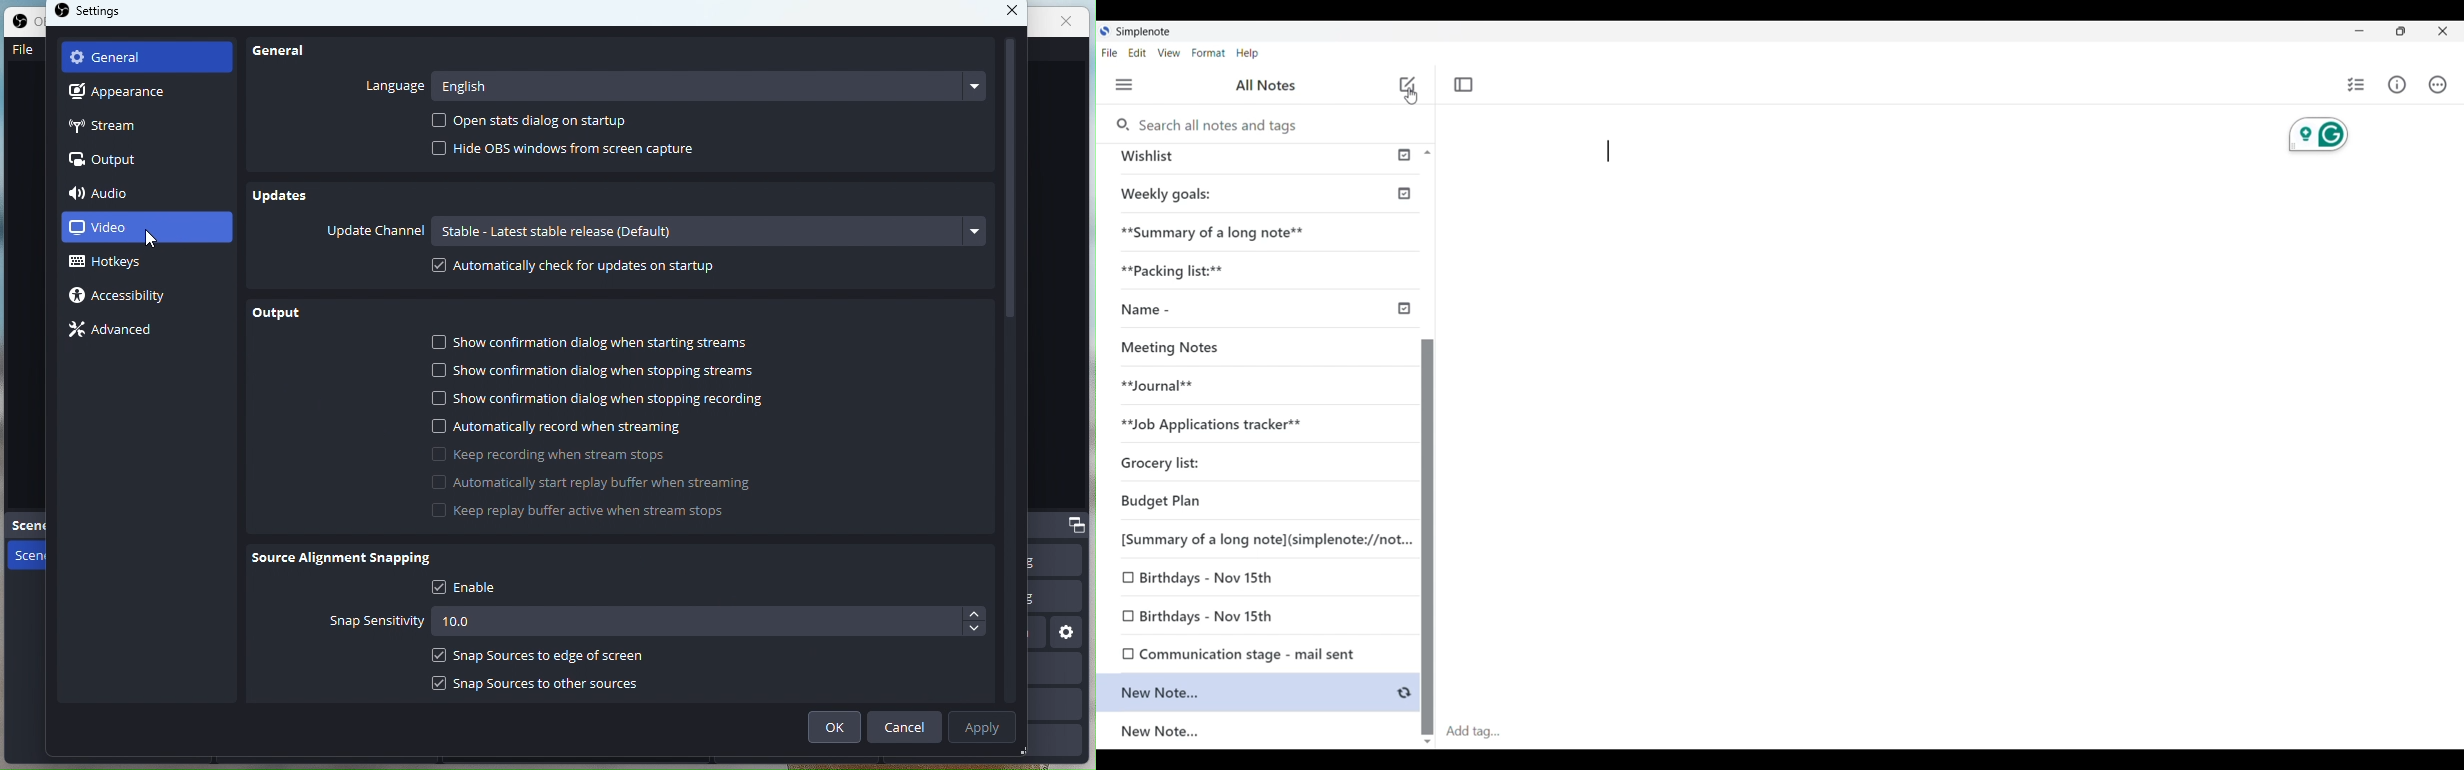 This screenshot has height=784, width=2464. Describe the element at coordinates (555, 455) in the screenshot. I see `Keep recording when stream stops` at that location.